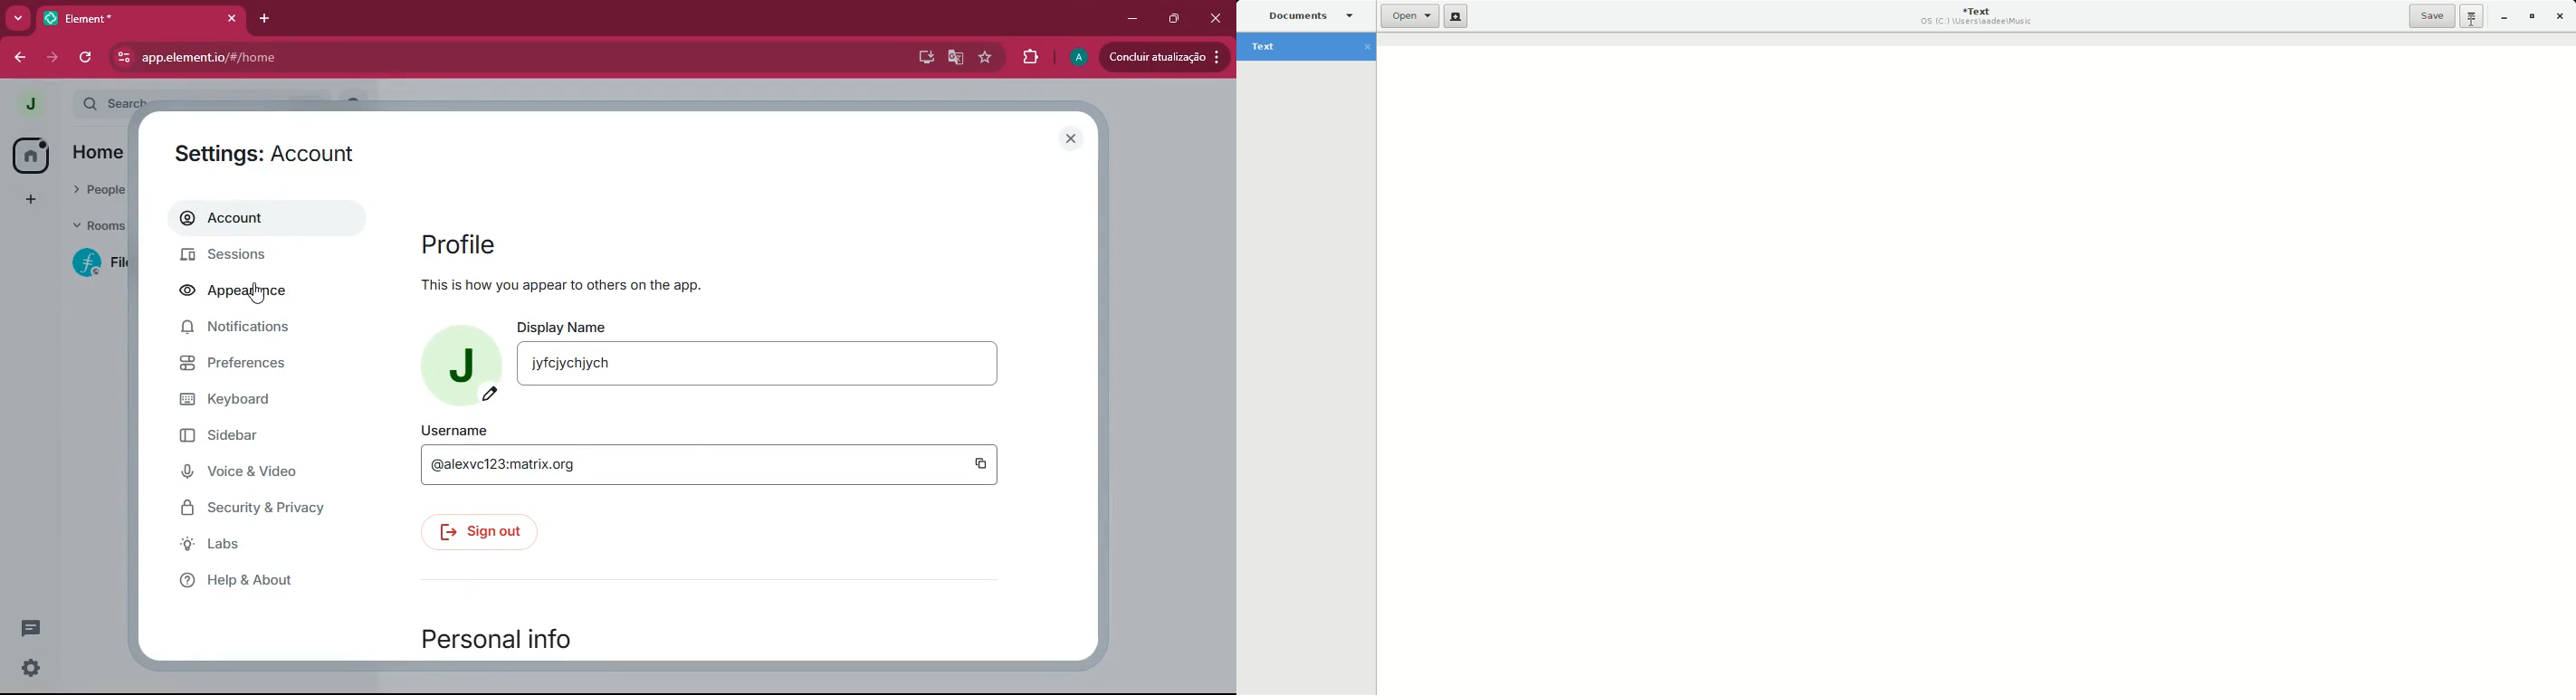 The image size is (2576, 700). I want to click on help, so click(262, 579).